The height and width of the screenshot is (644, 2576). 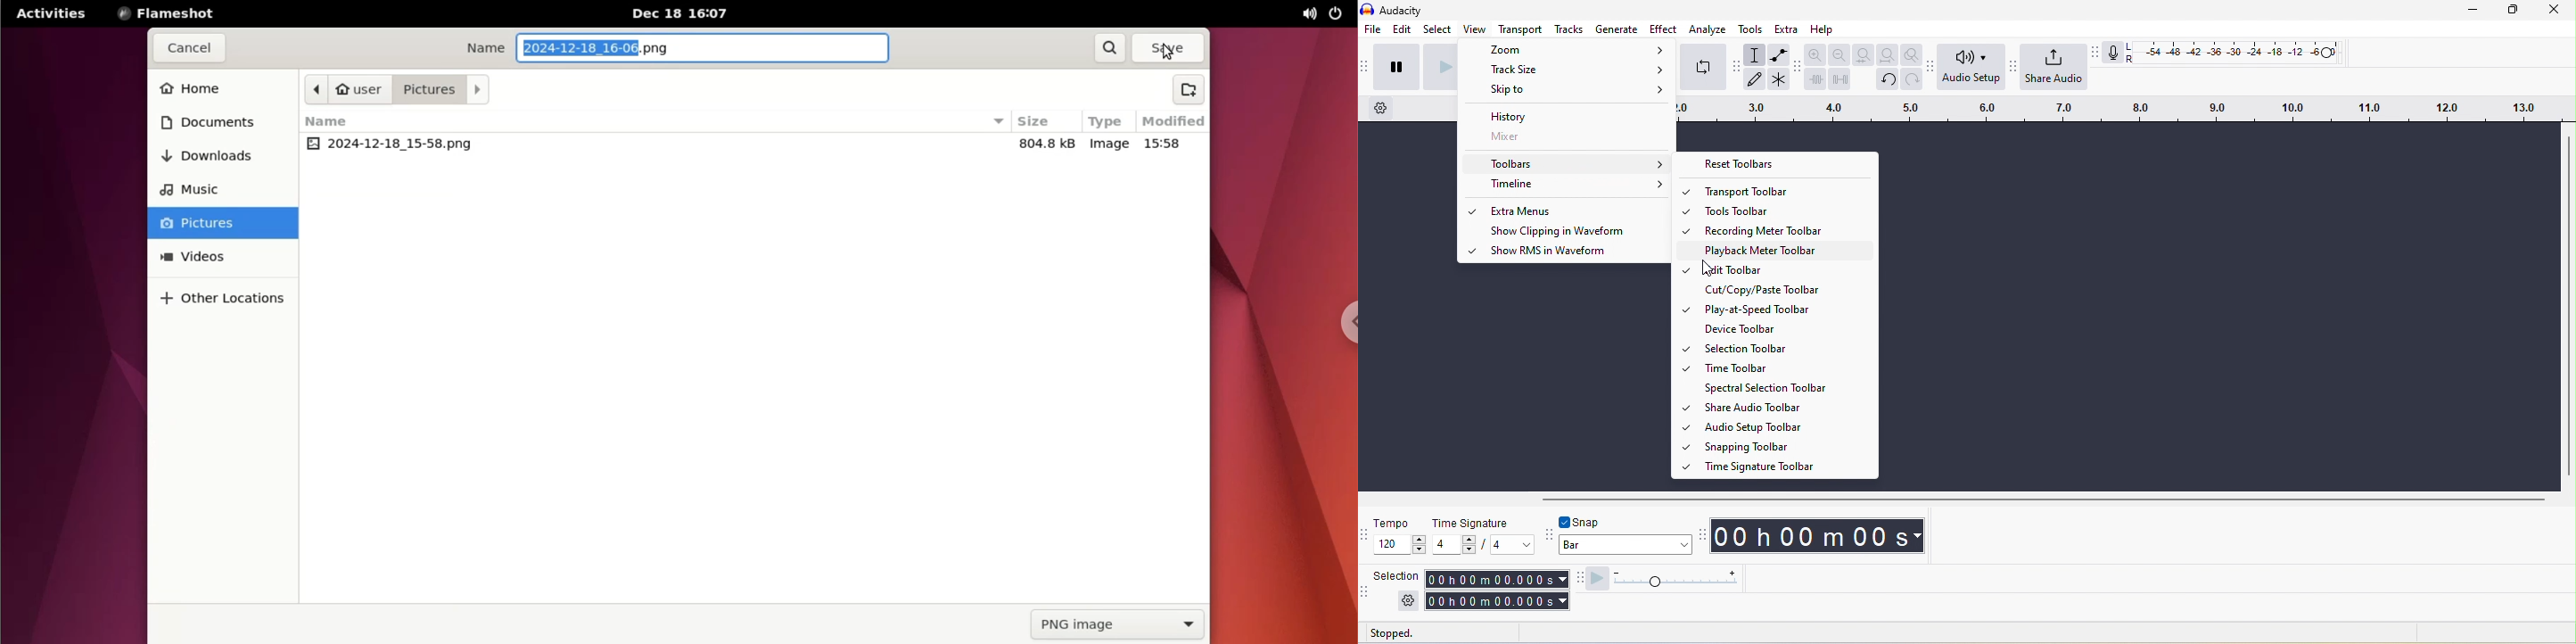 What do you see at coordinates (1786, 446) in the screenshot?
I see `Snapping tool bar` at bounding box center [1786, 446].